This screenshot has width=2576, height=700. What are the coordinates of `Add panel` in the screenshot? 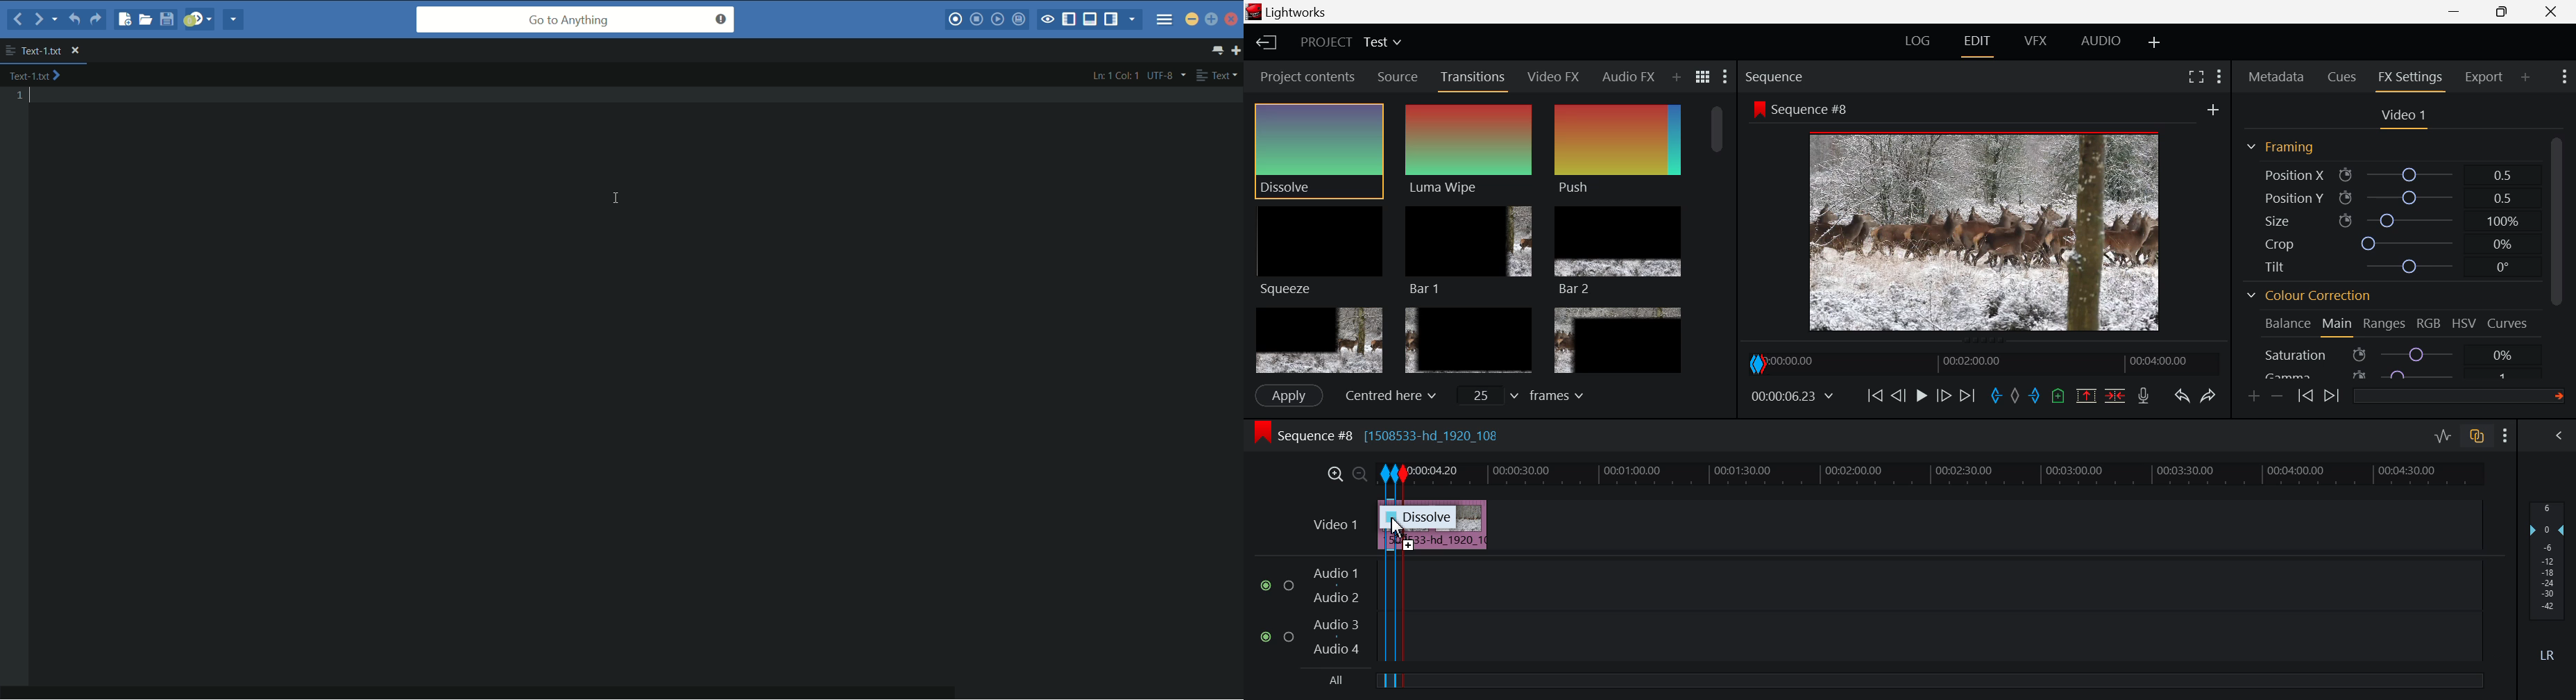 It's located at (2526, 79).